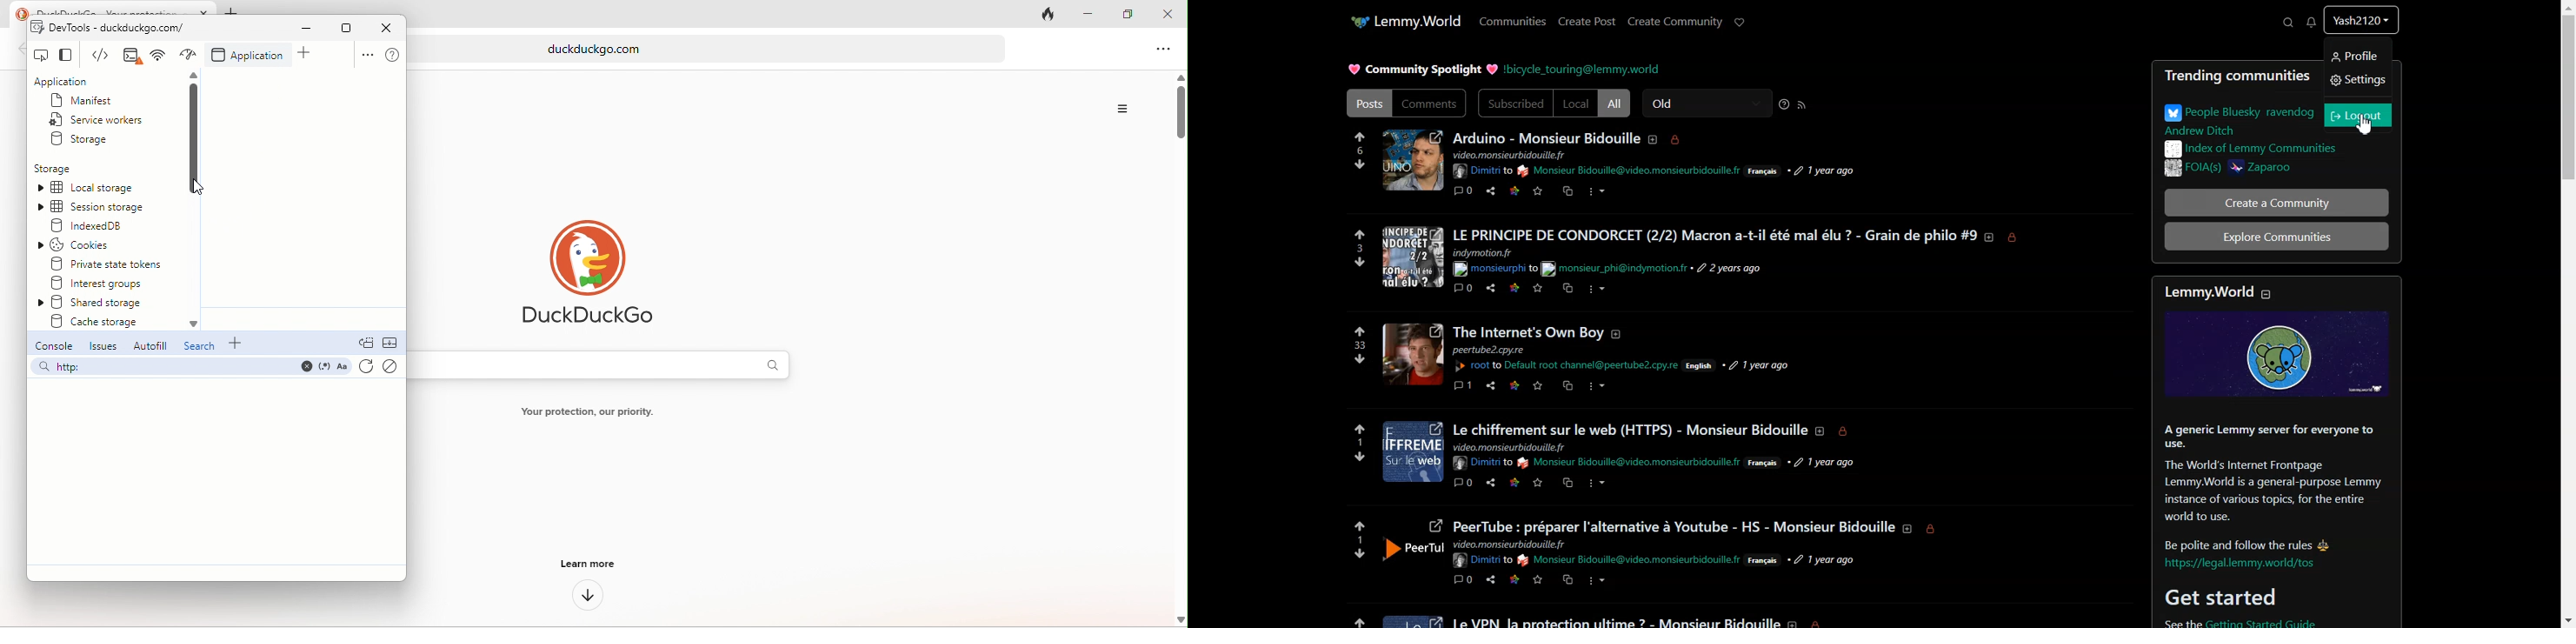 This screenshot has width=2576, height=644. What do you see at coordinates (1464, 580) in the screenshot?
I see `comment` at bounding box center [1464, 580].